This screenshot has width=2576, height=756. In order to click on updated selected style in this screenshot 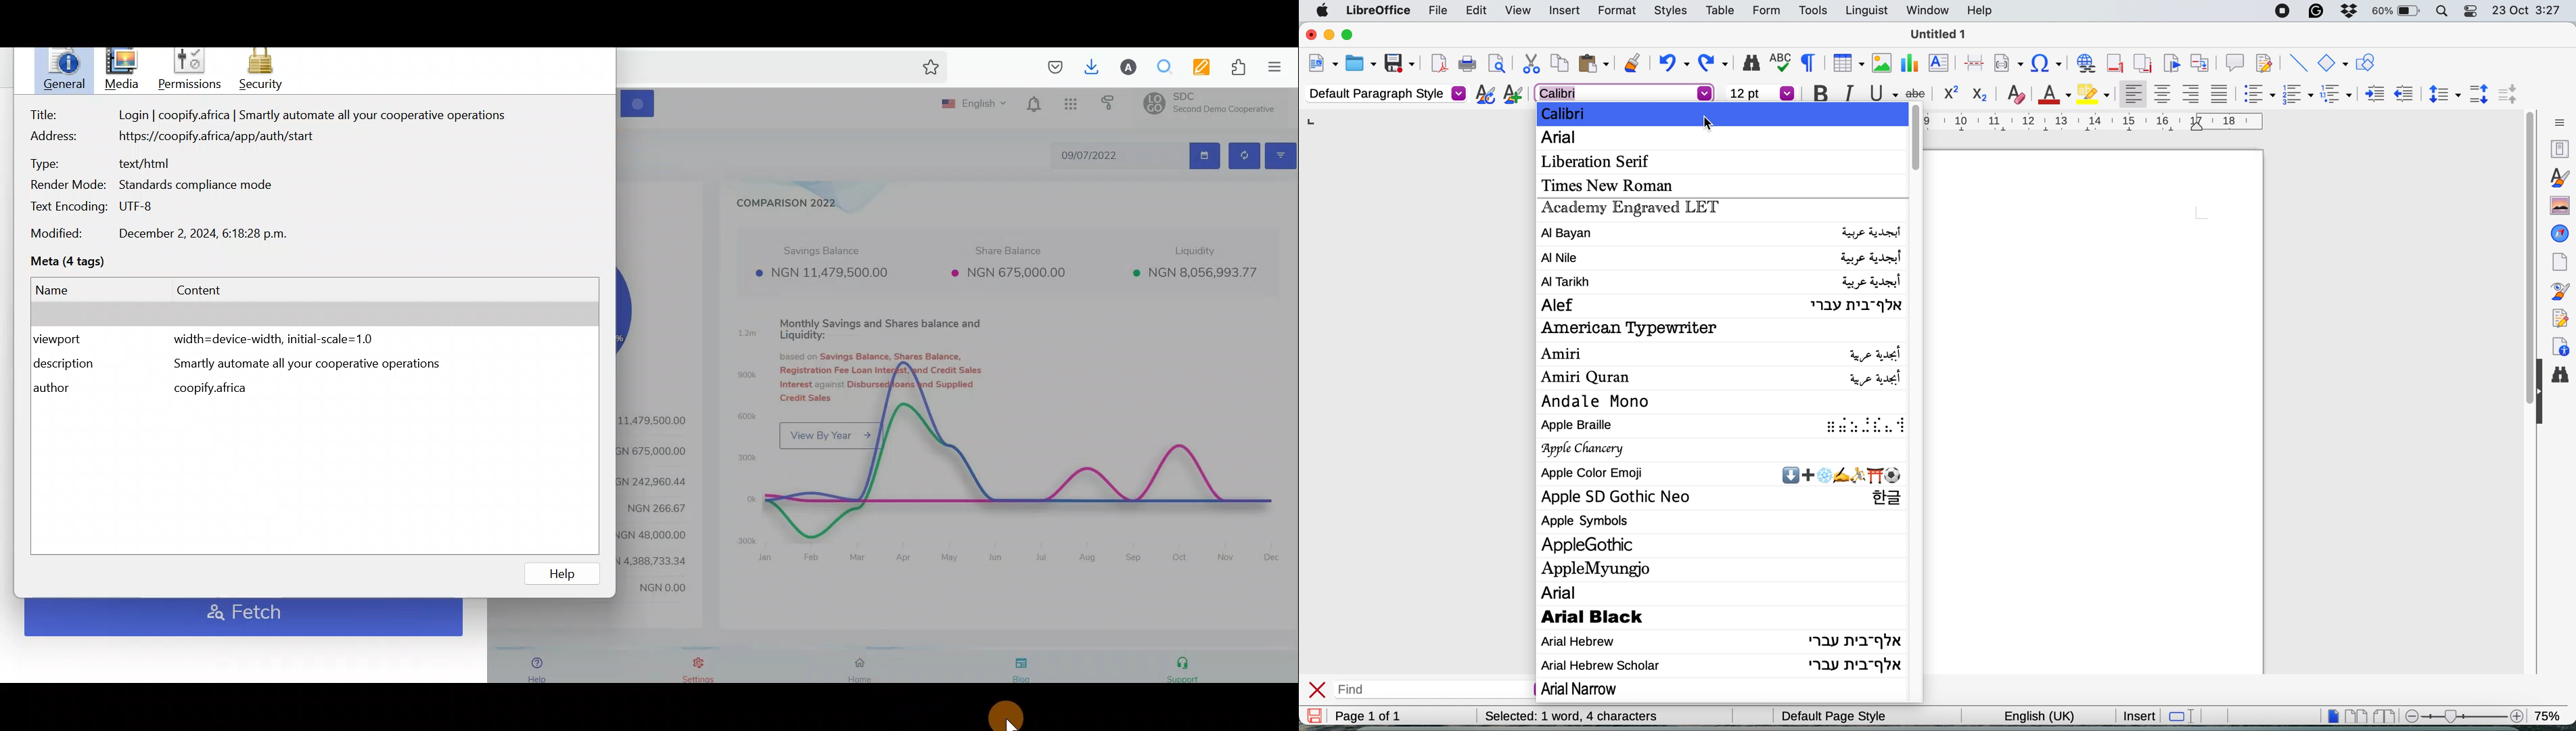, I will do `click(1482, 95)`.